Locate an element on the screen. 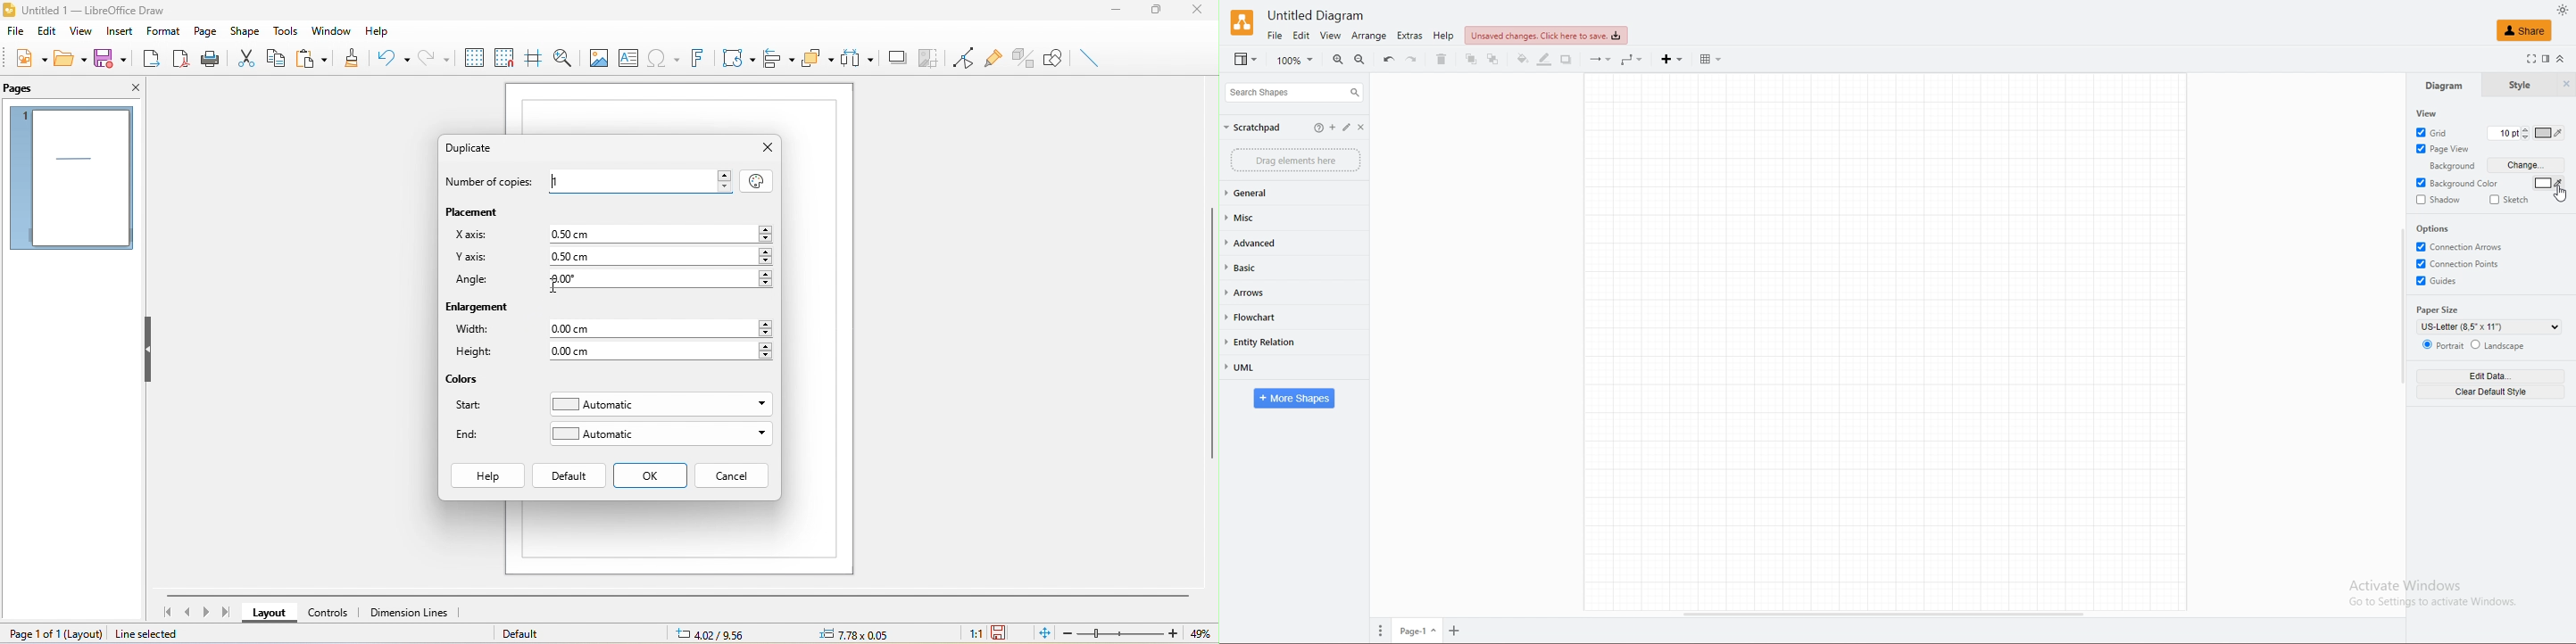  last page is located at coordinates (228, 612).